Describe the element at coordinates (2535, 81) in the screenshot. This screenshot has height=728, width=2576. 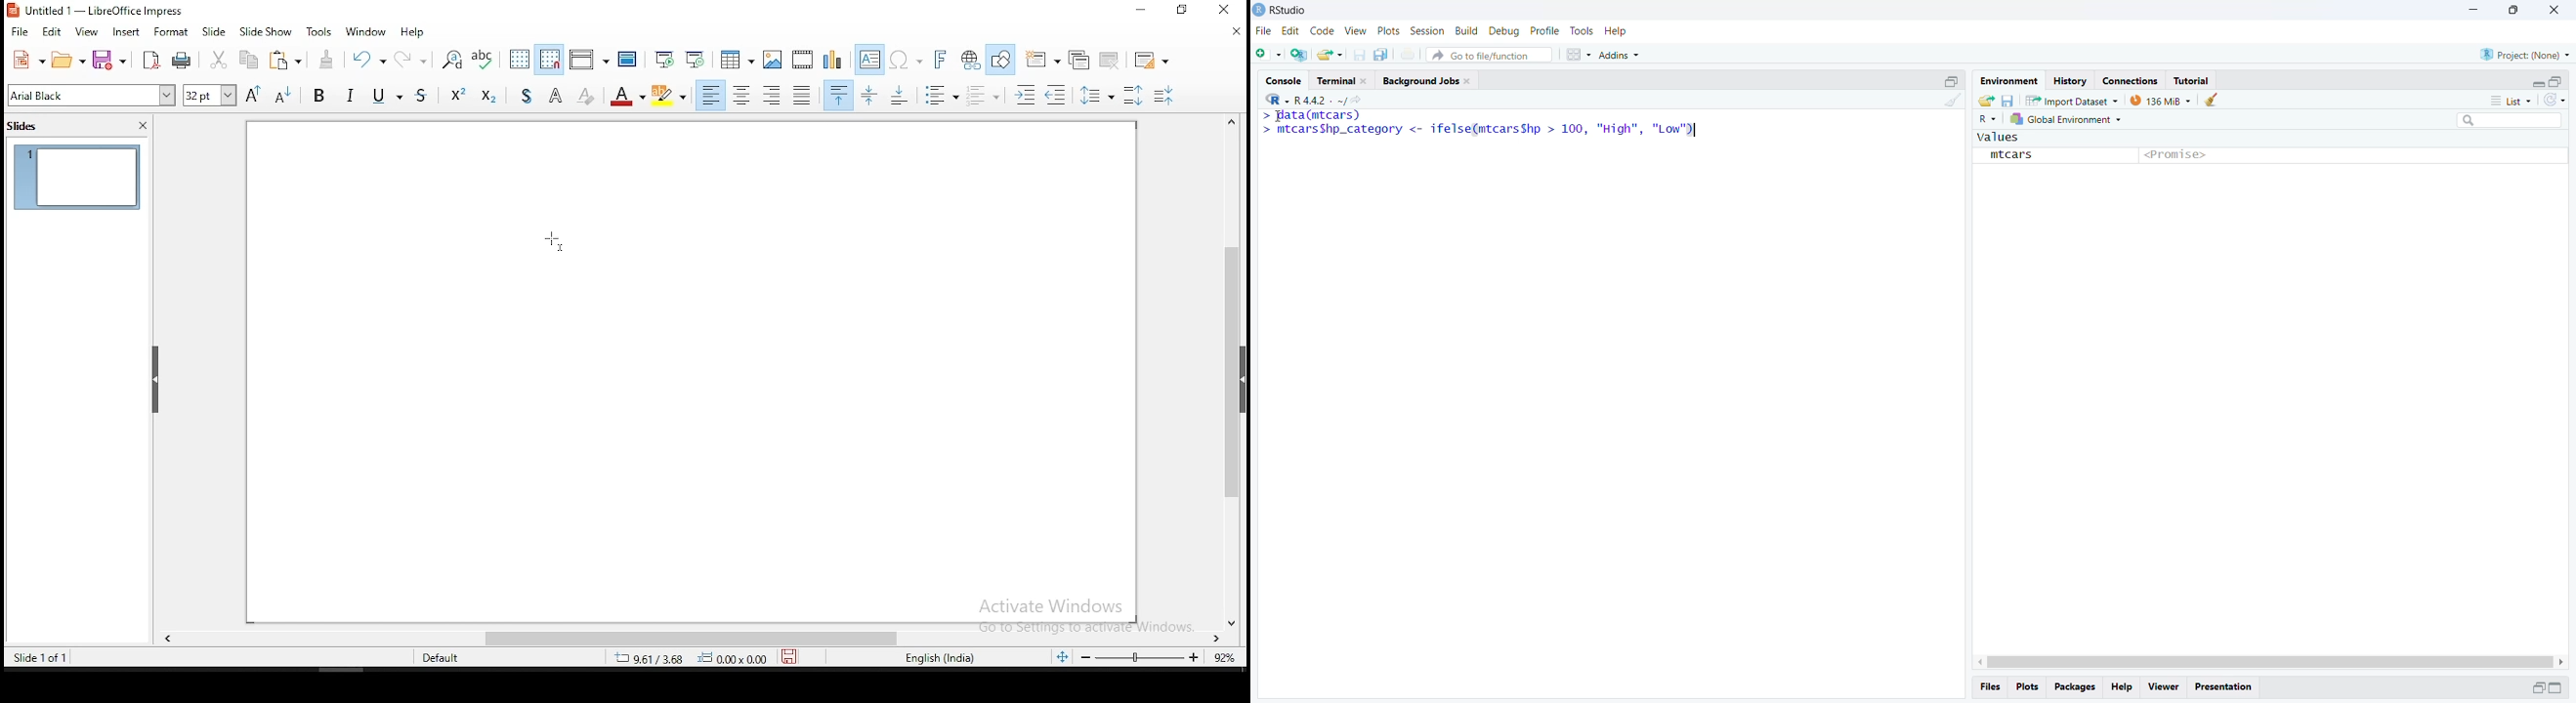
I see `Minimize` at that location.